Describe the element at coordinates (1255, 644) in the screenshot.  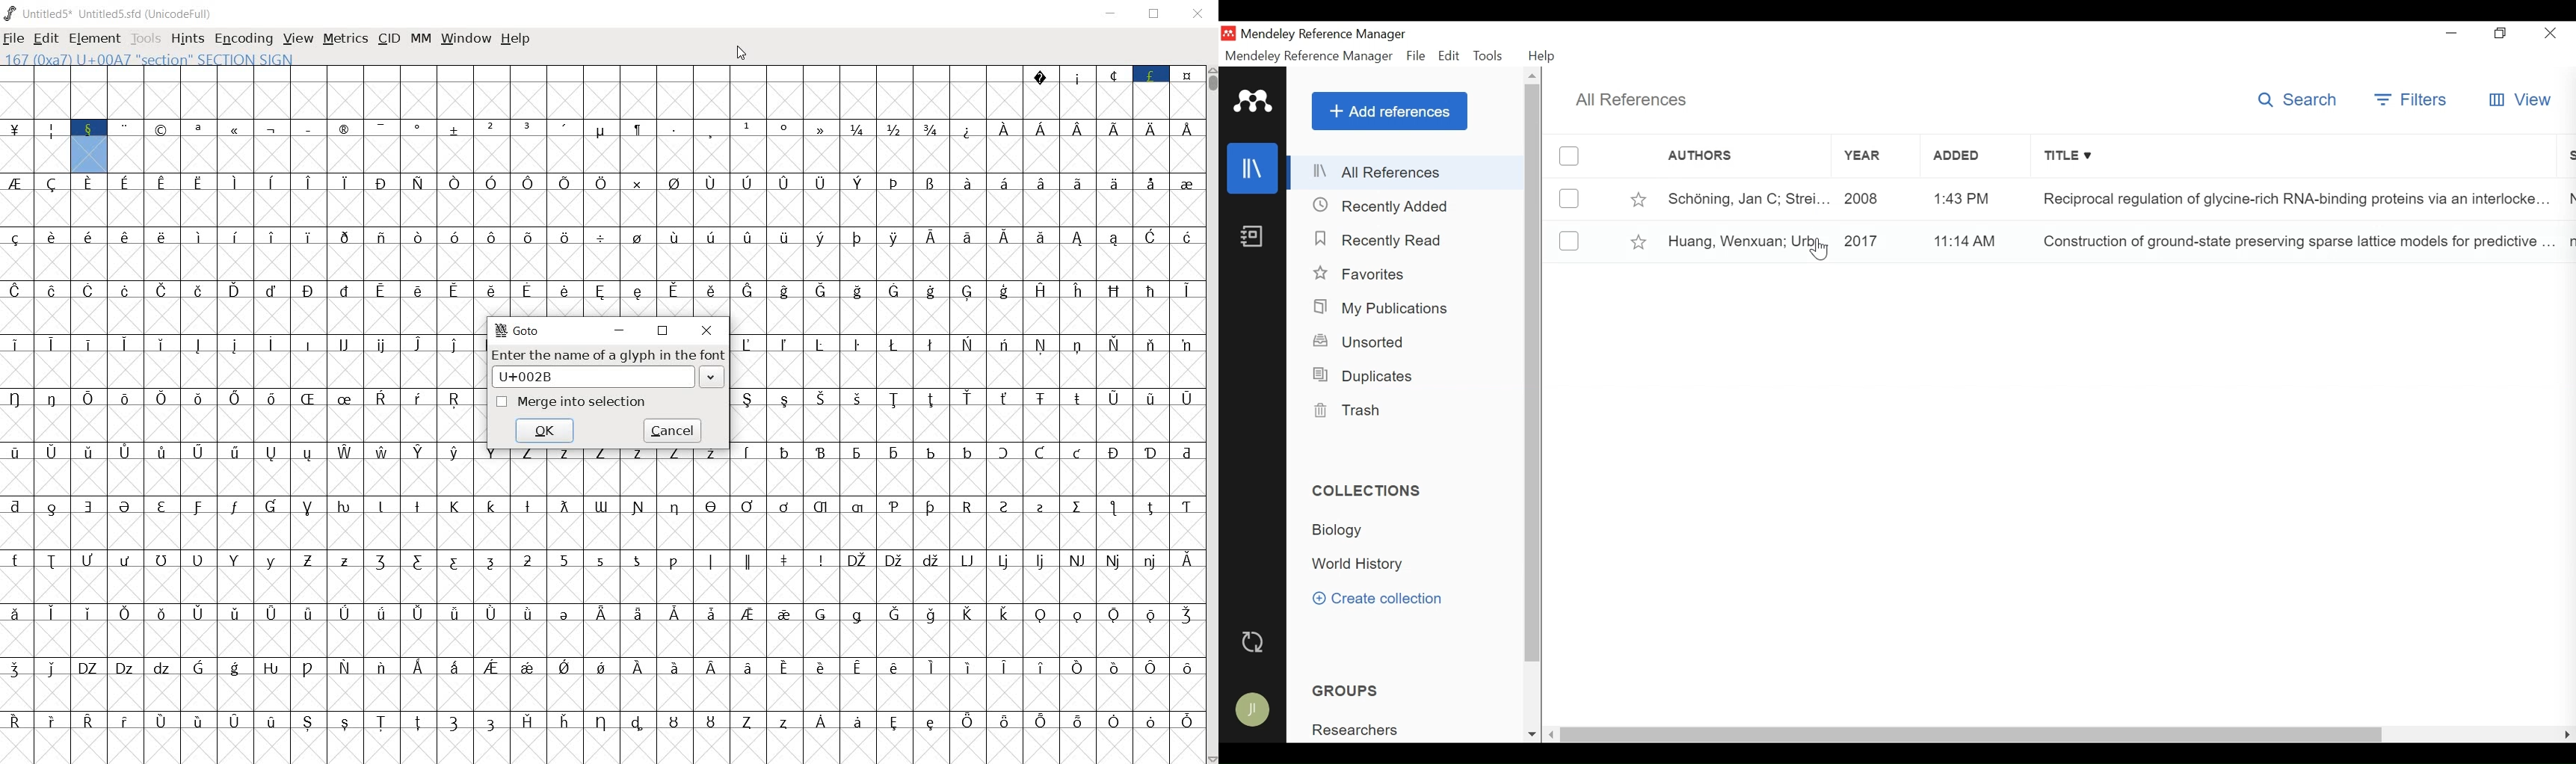
I see `Sync` at that location.